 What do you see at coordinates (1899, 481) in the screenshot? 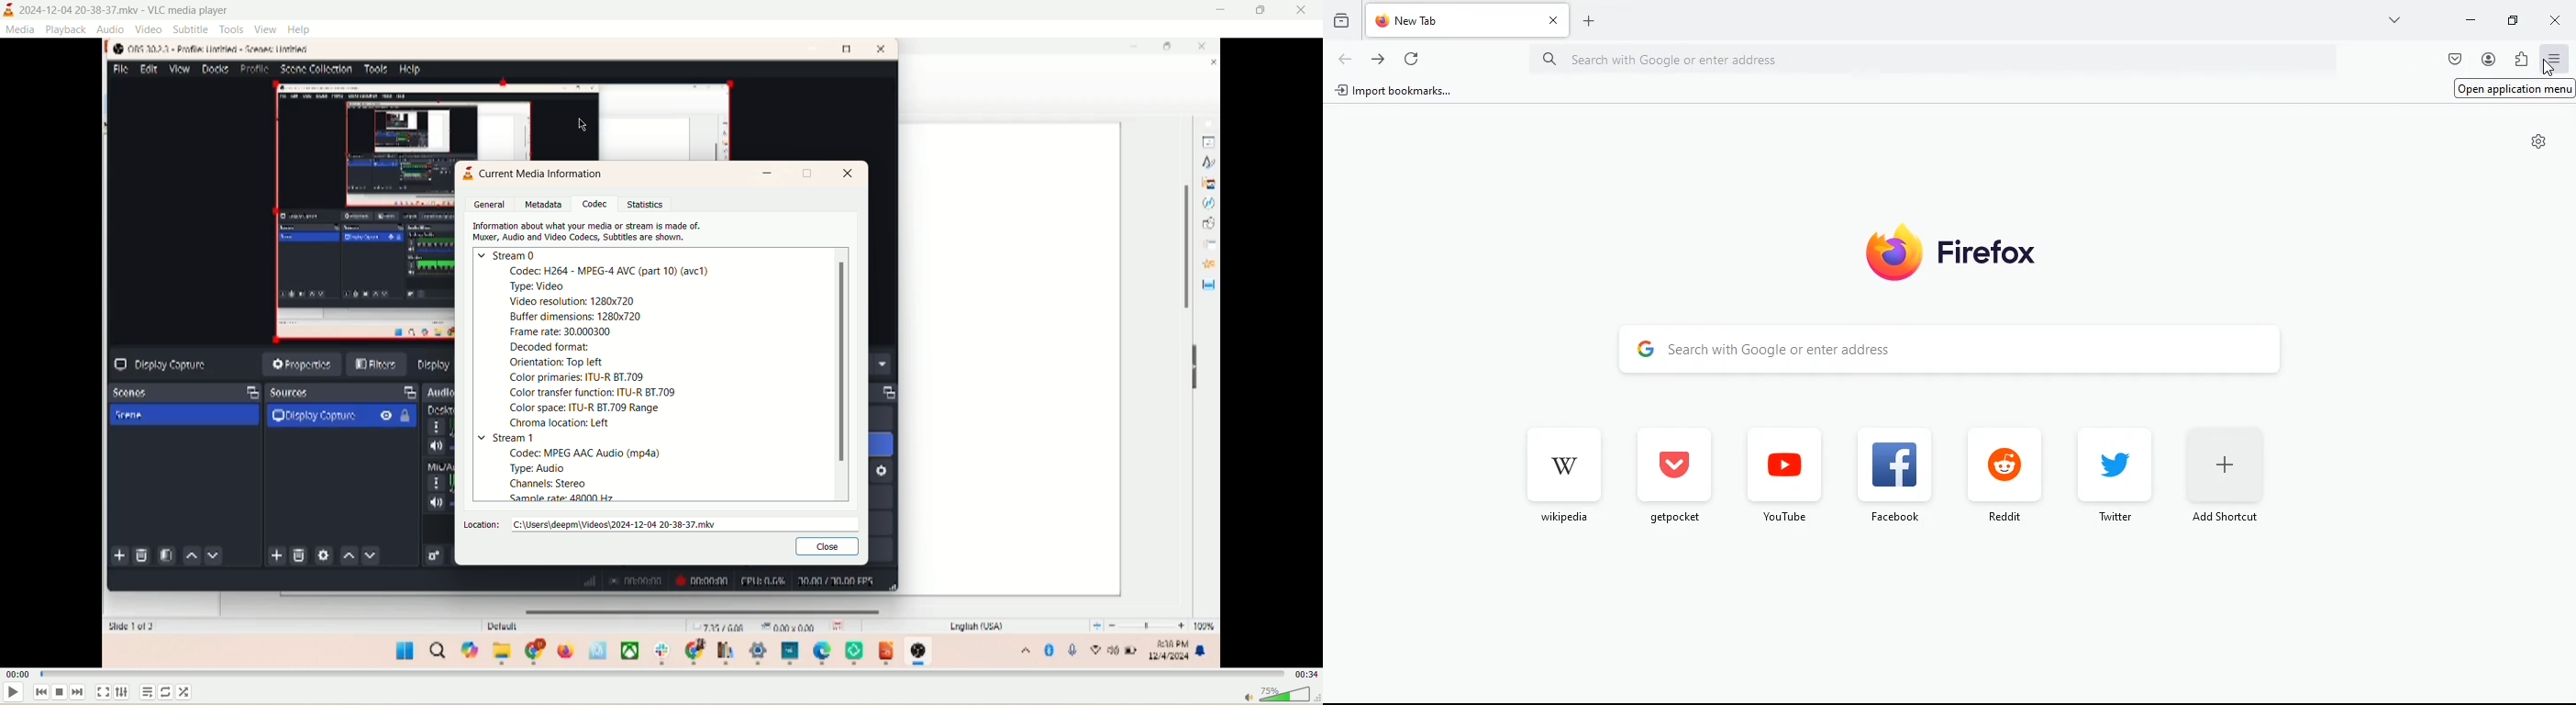
I see `facebook` at bounding box center [1899, 481].